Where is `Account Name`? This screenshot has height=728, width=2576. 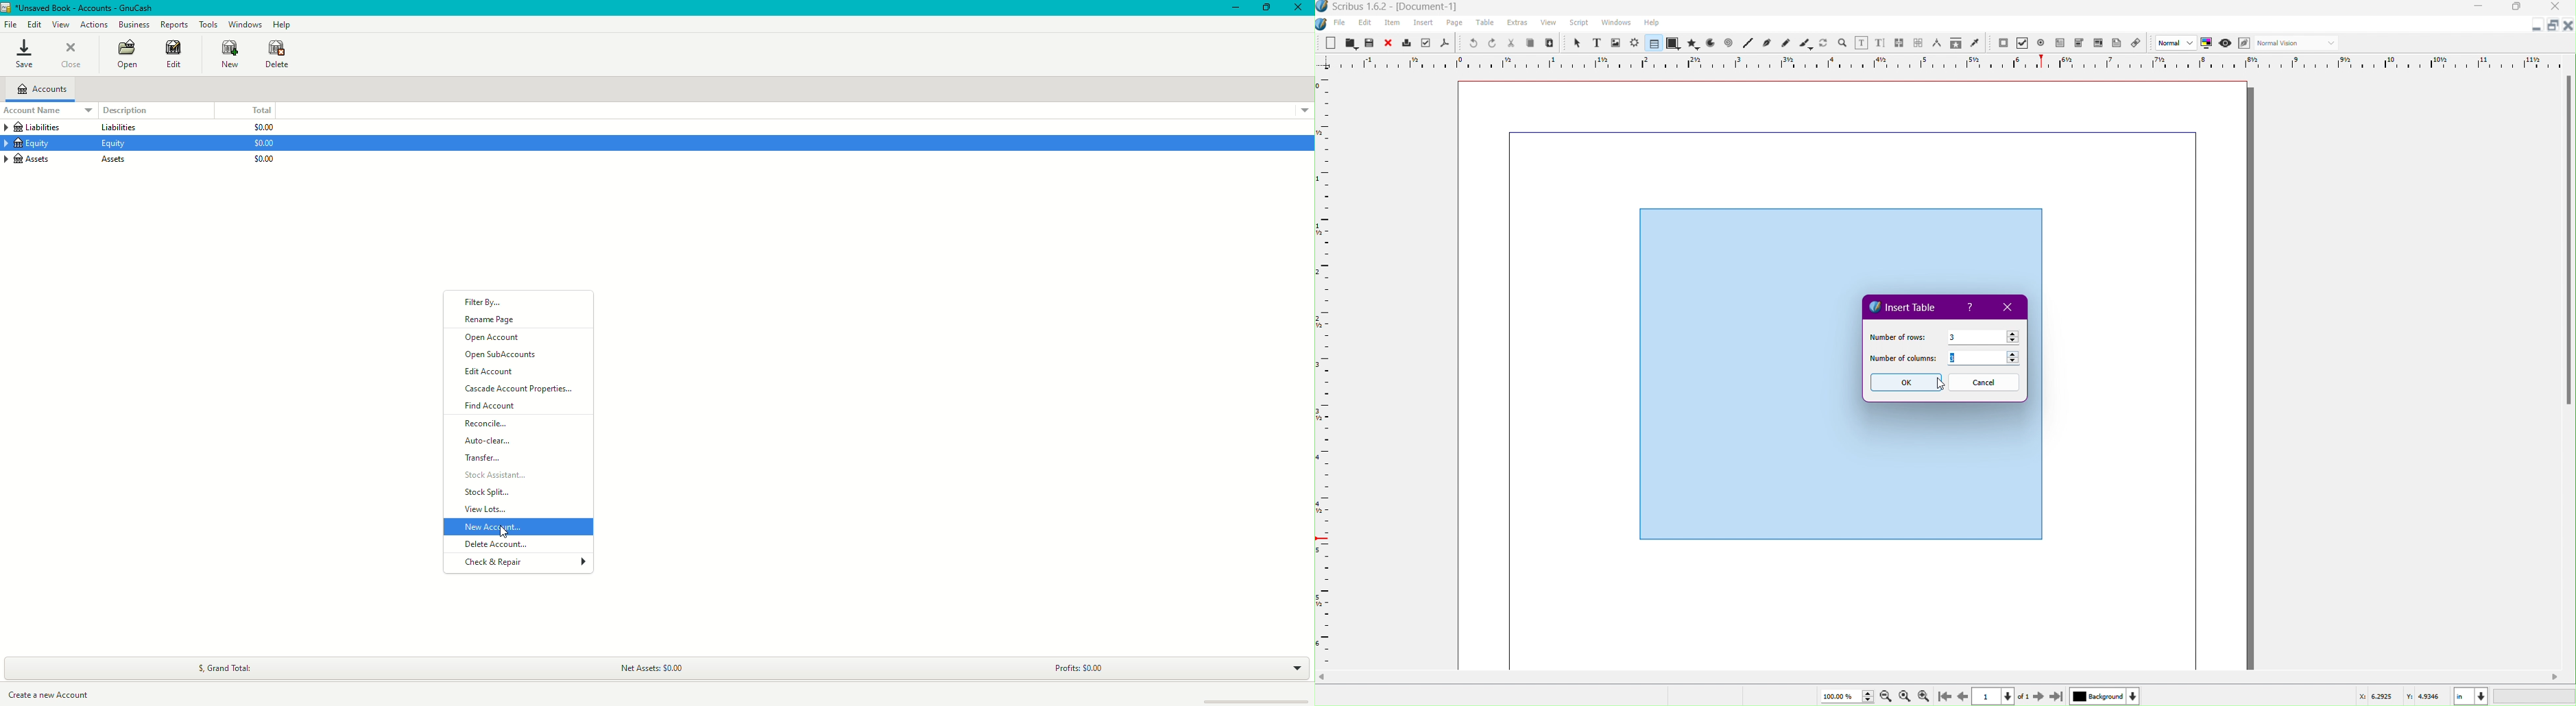 Account Name is located at coordinates (40, 110).